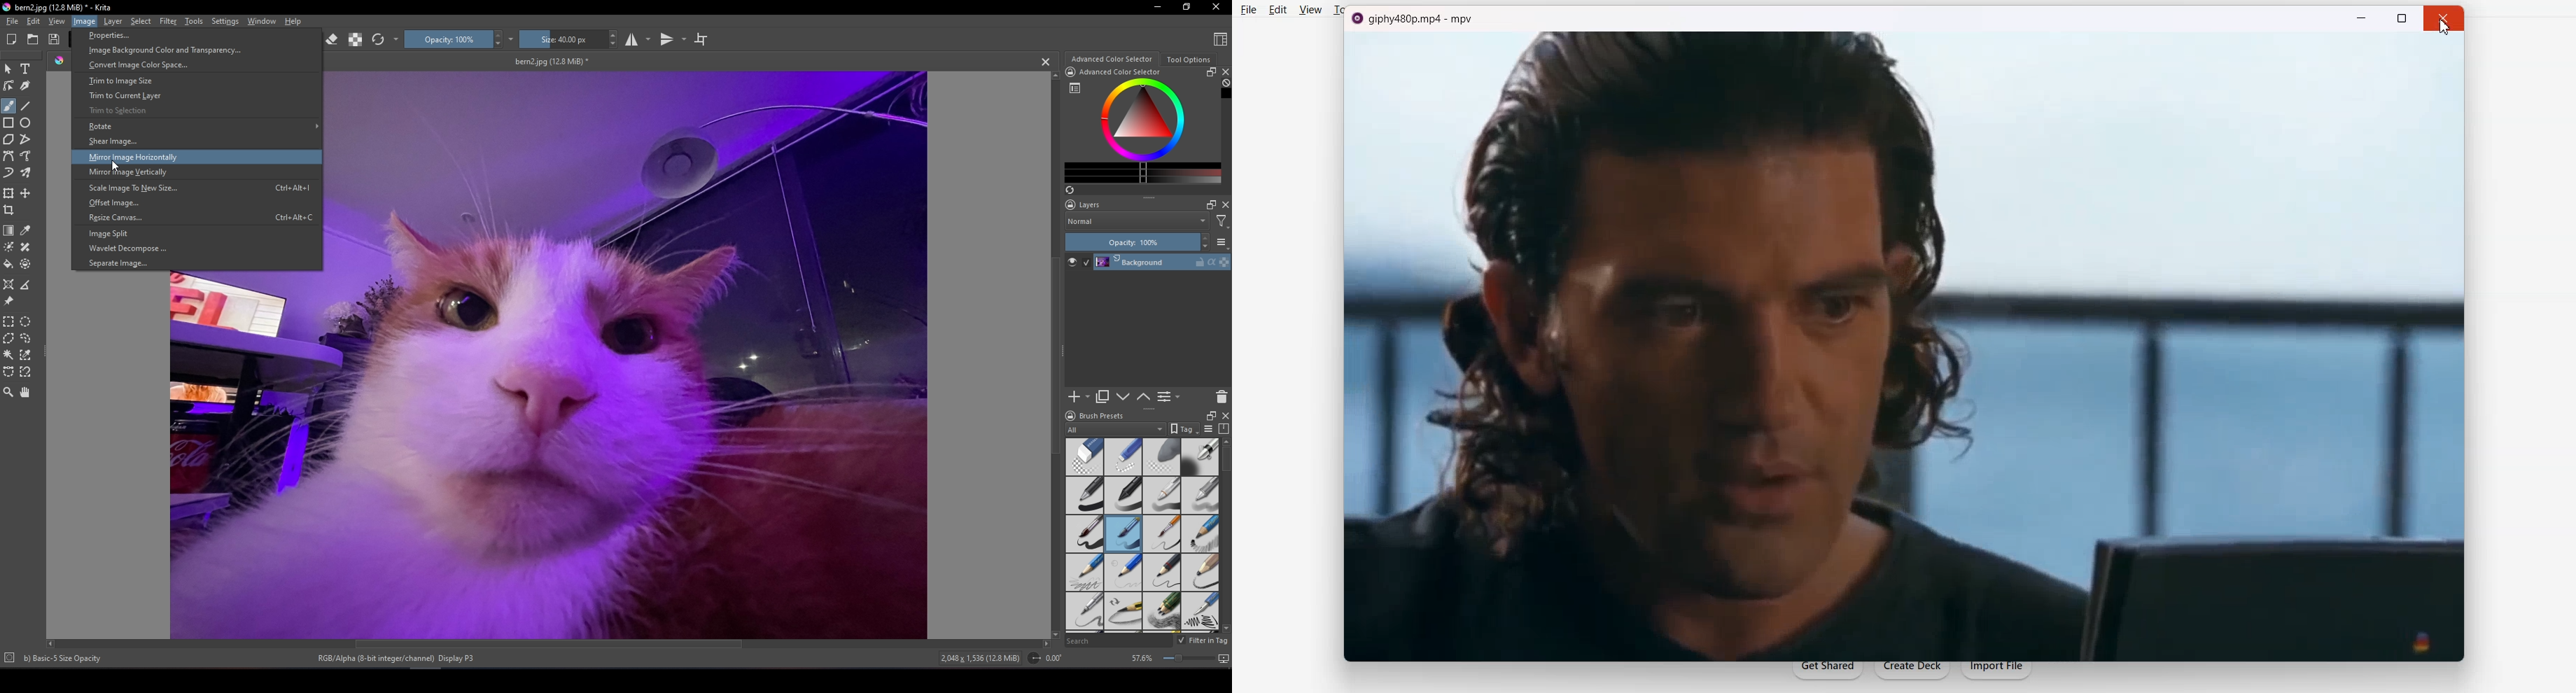 The height and width of the screenshot is (700, 2576). What do you see at coordinates (1828, 672) in the screenshot?
I see `Get Shared` at bounding box center [1828, 672].